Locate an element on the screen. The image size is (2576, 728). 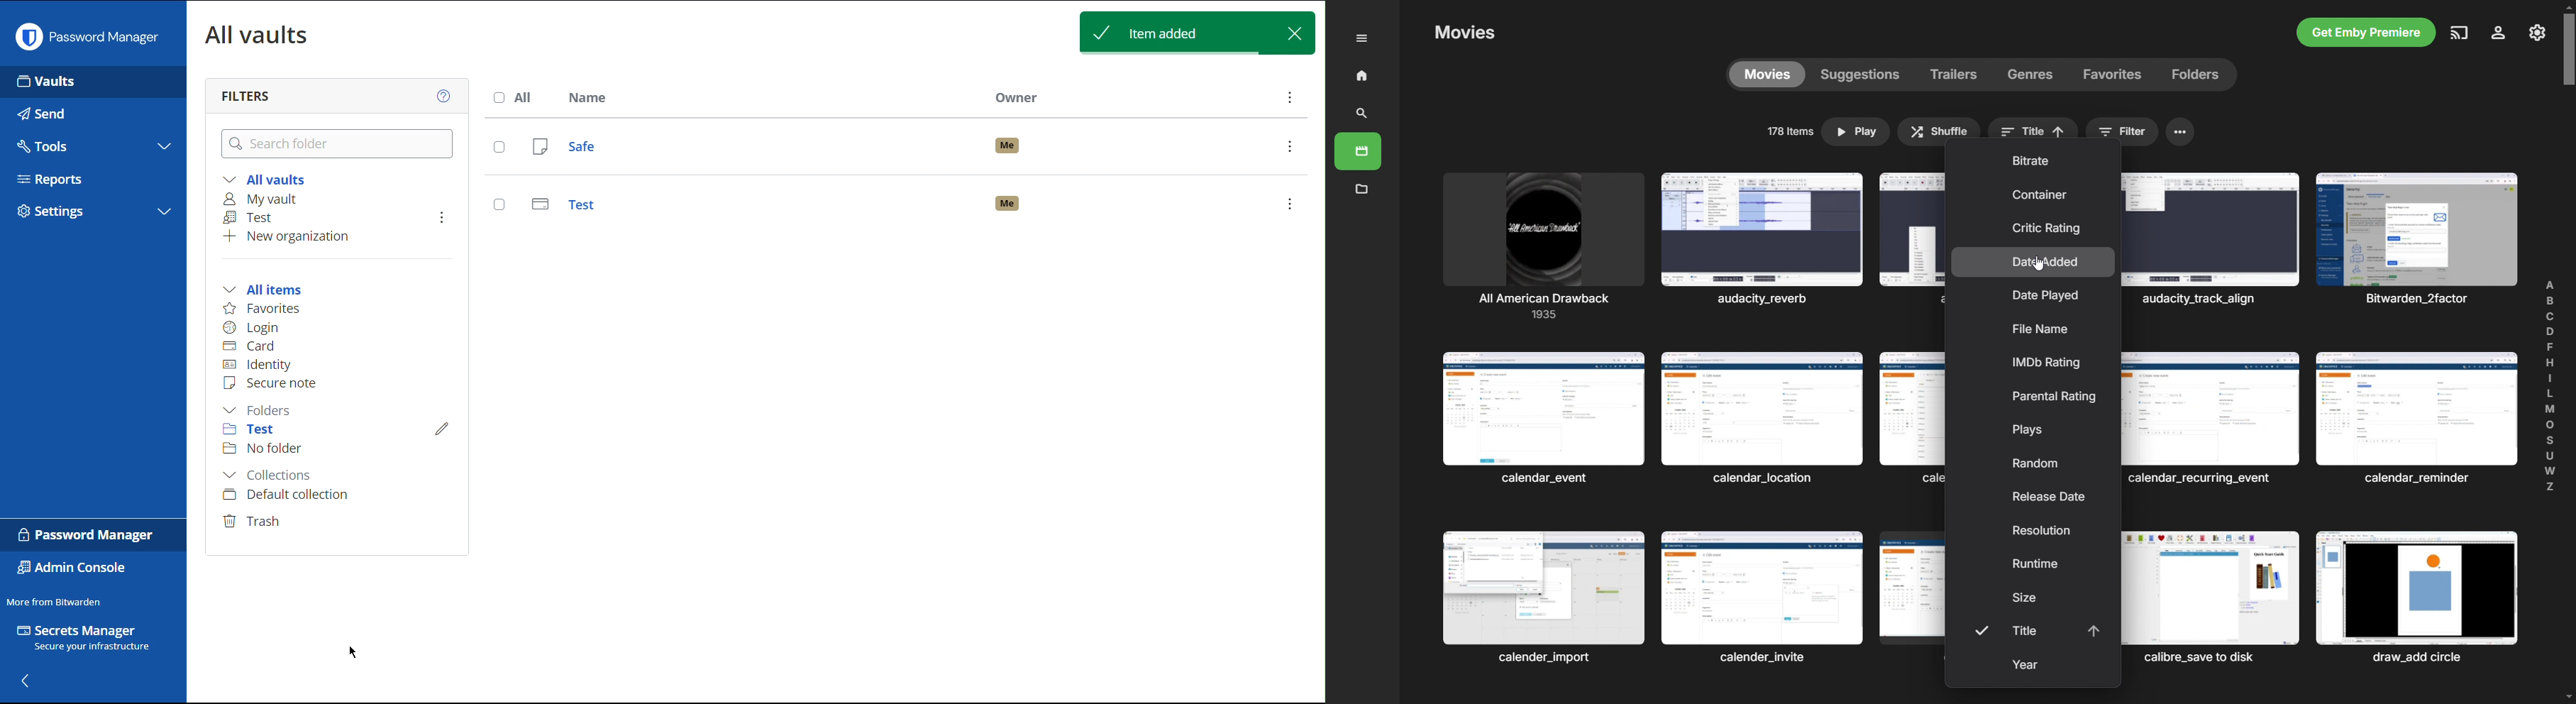
 is located at coordinates (1764, 242).